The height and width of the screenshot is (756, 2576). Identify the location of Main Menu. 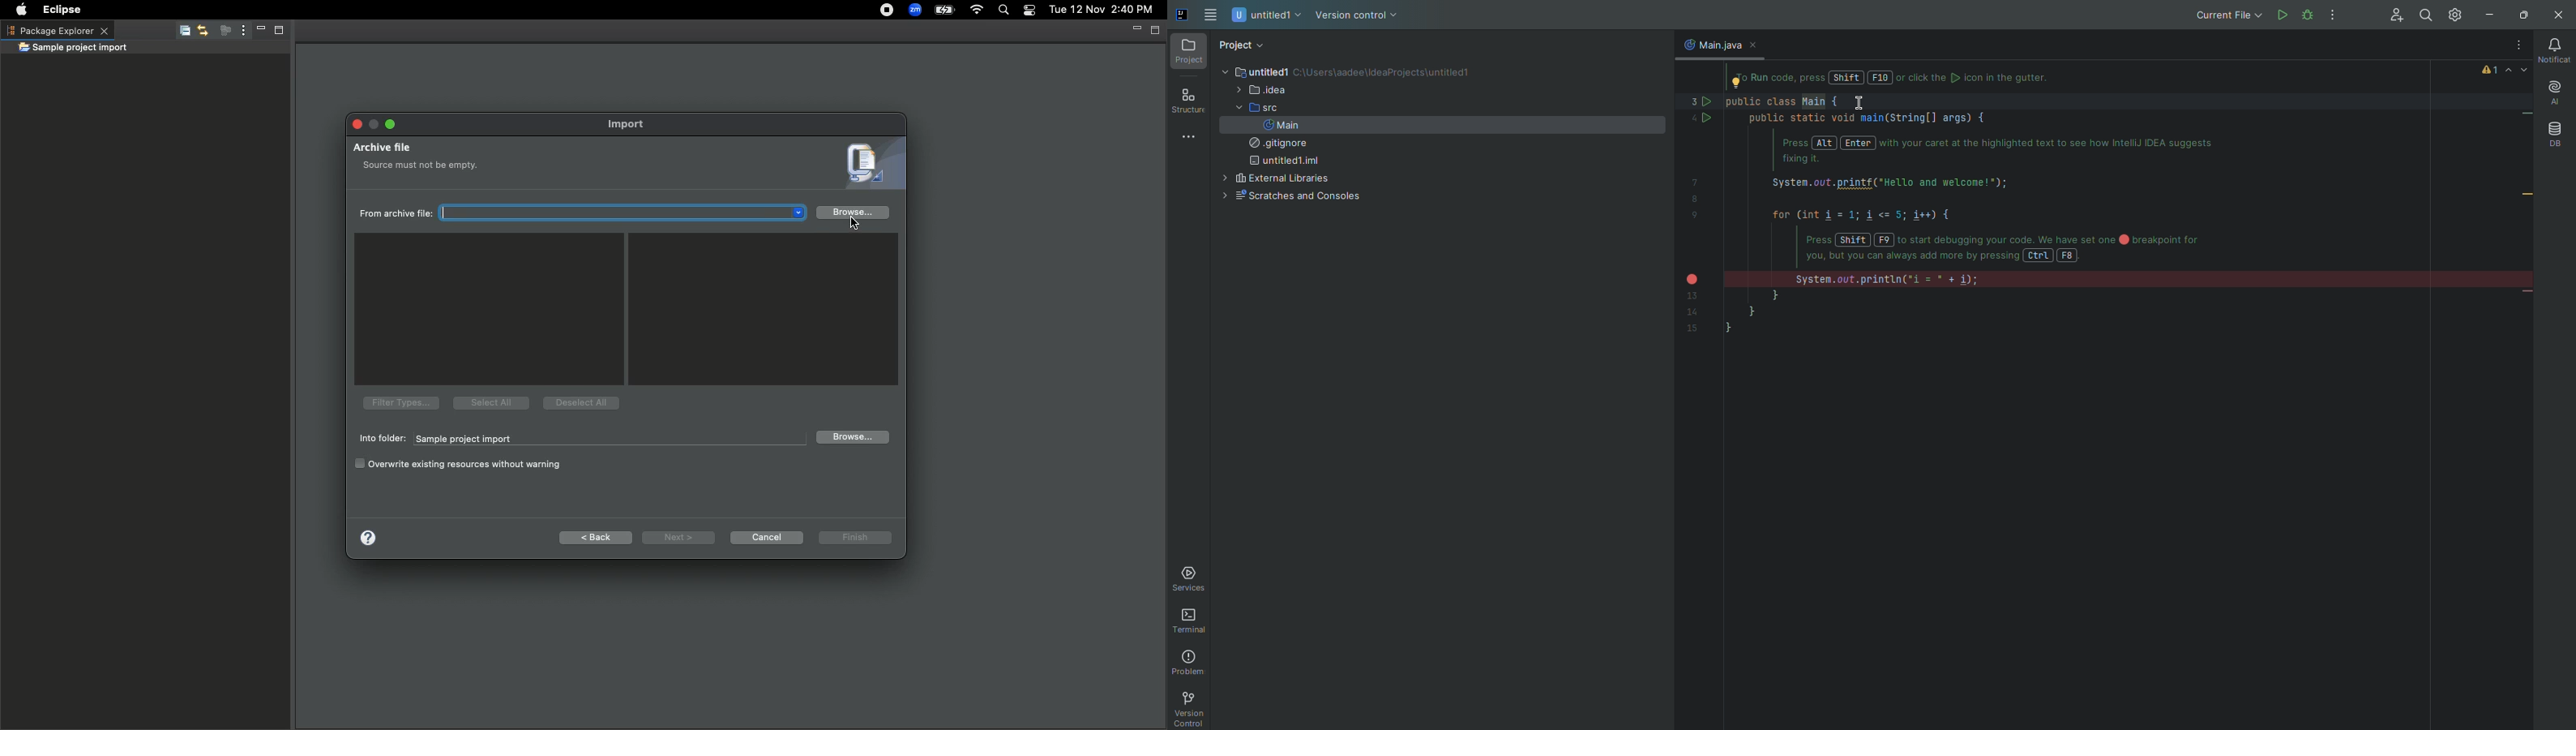
(1212, 15).